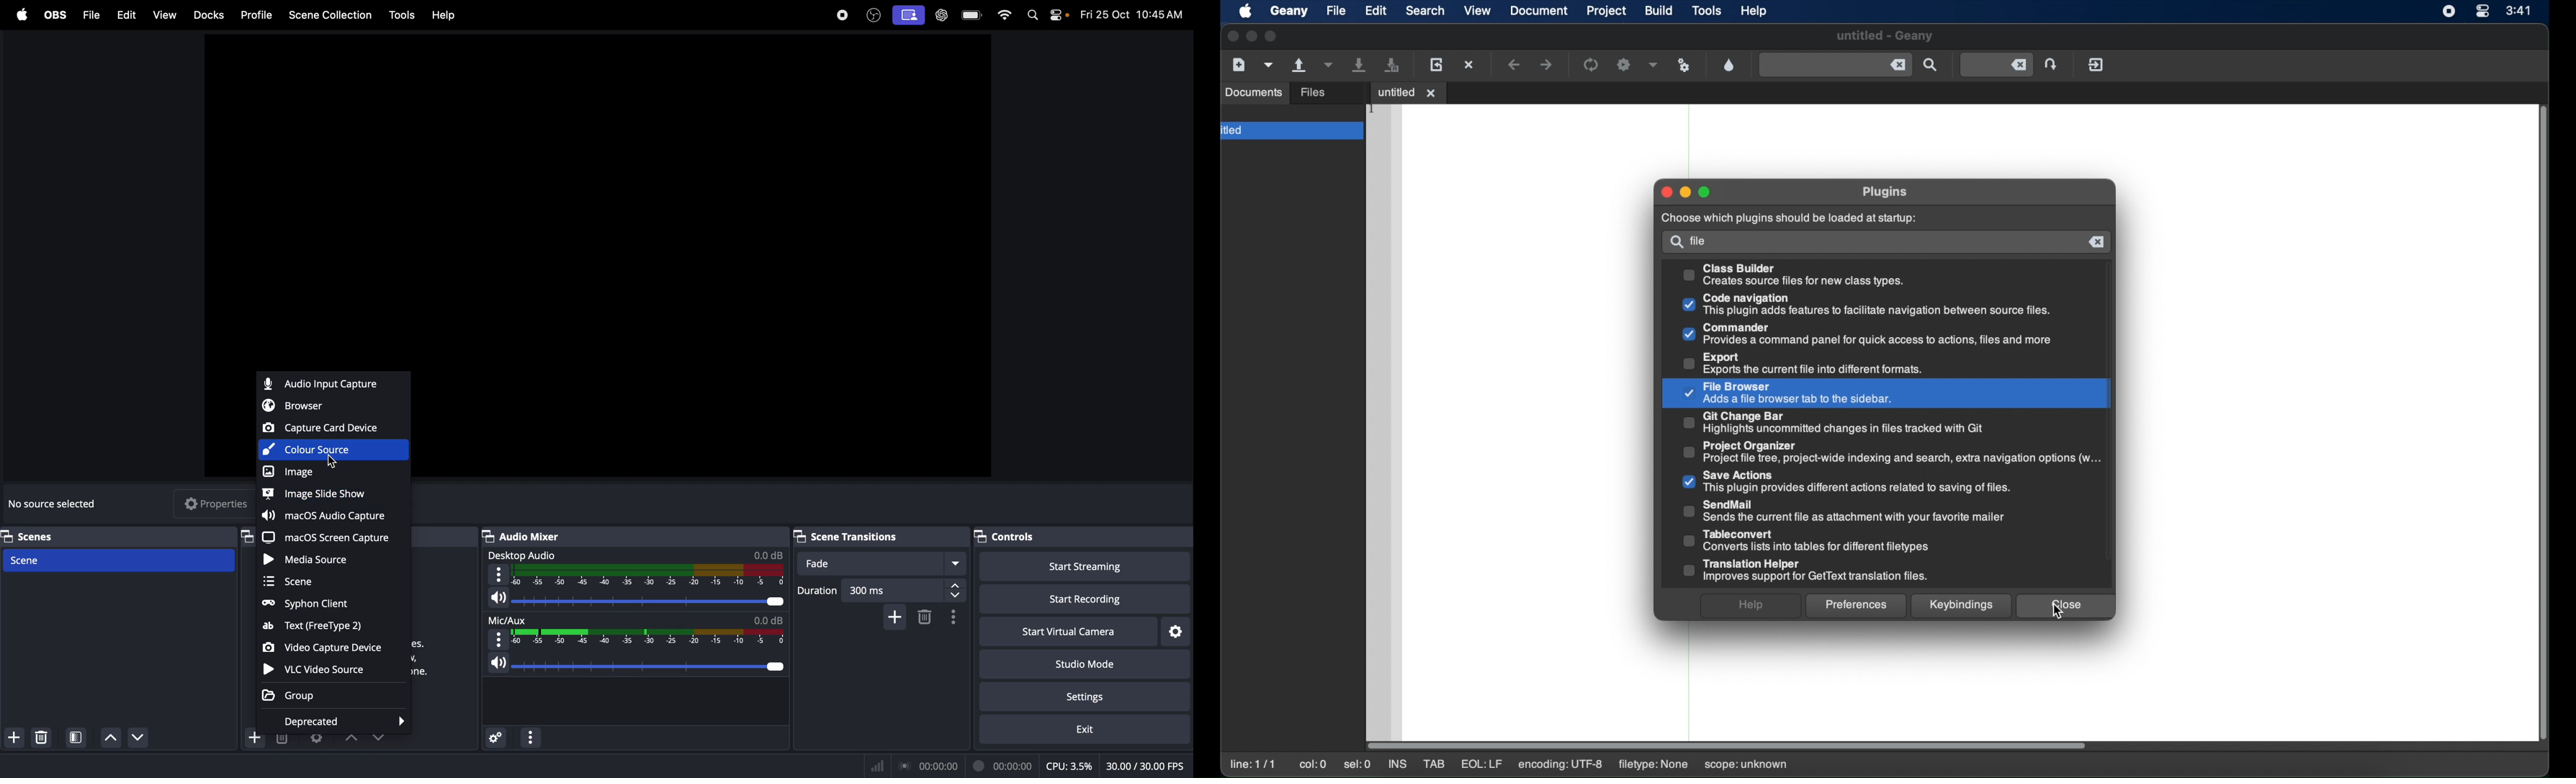  I want to click on obs menu, so click(54, 14).